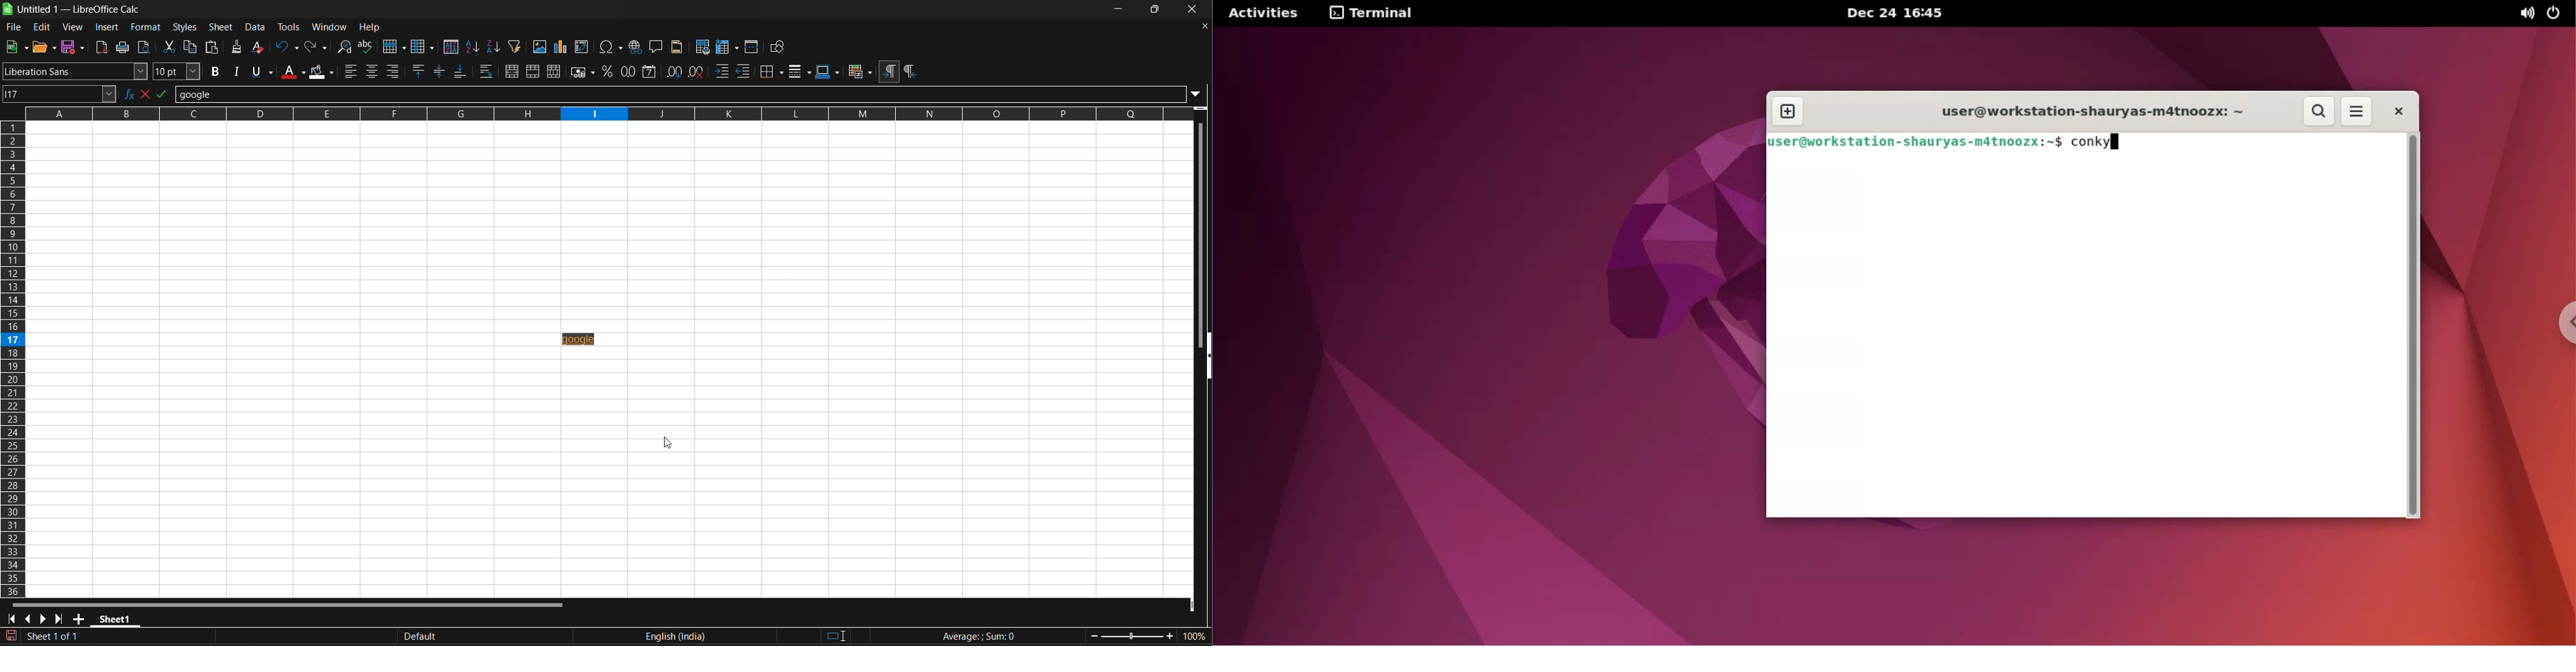  I want to click on toggle print preview, so click(146, 47).